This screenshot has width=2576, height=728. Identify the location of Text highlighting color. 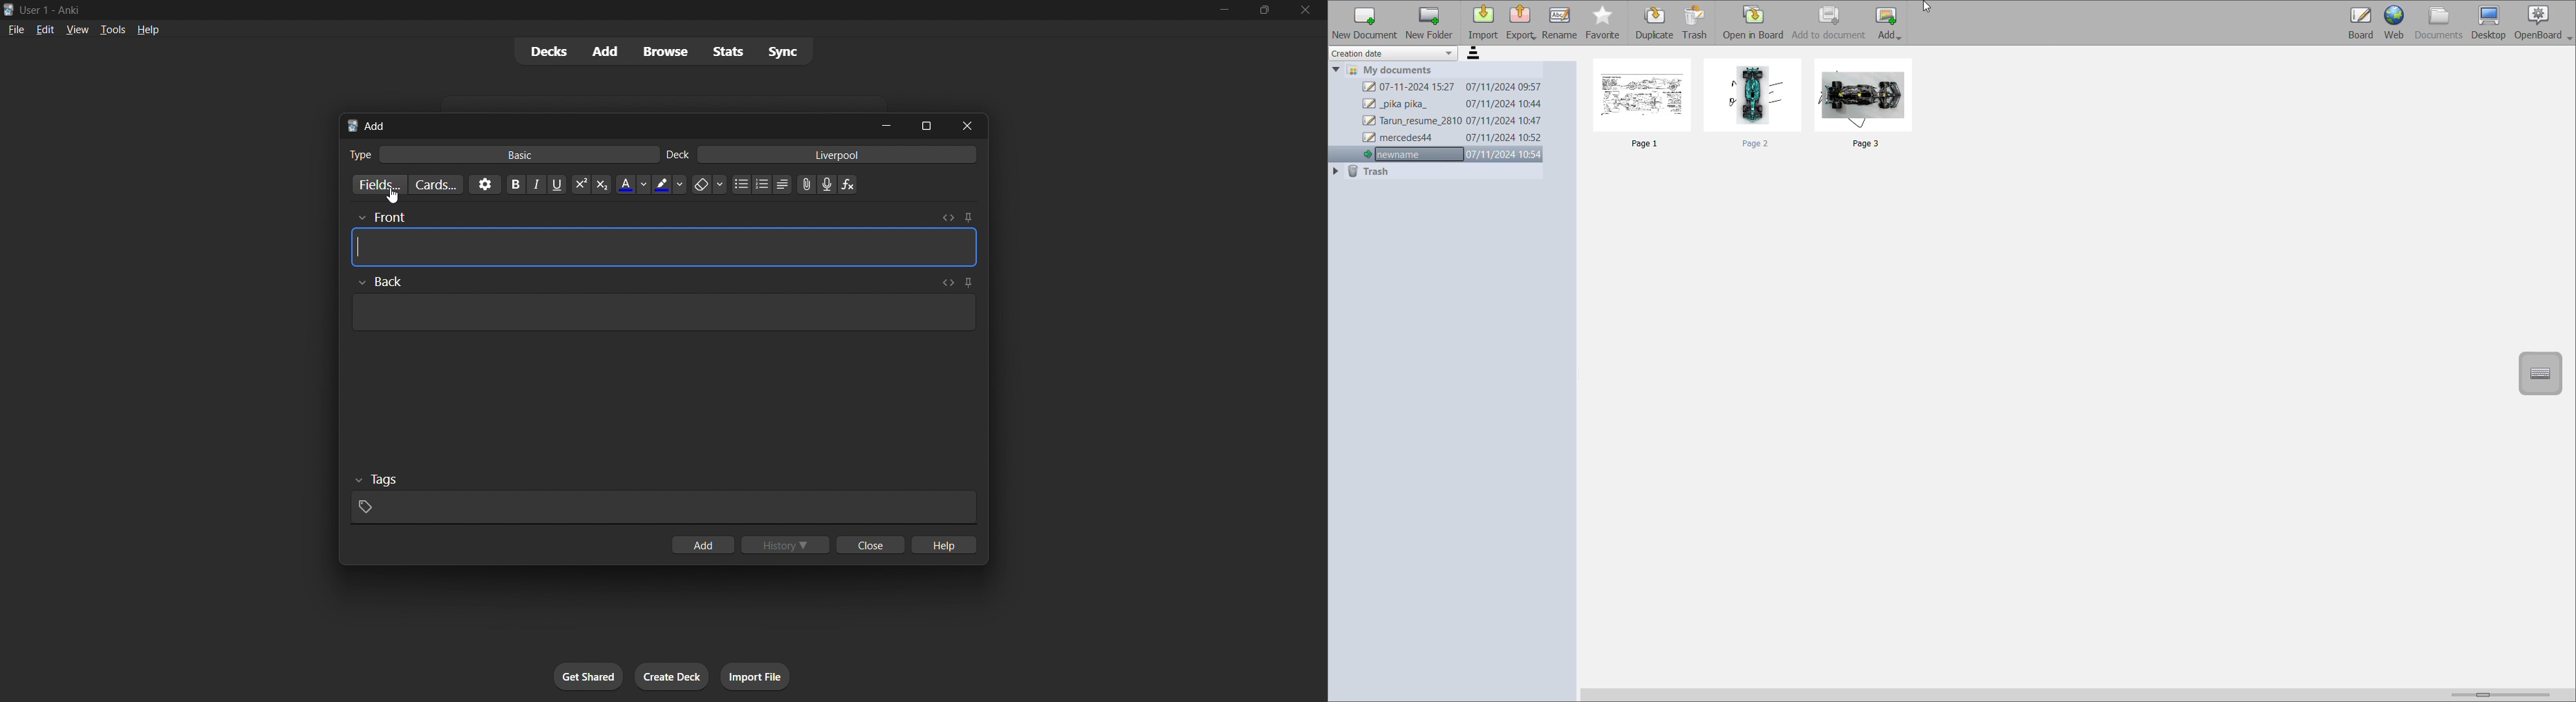
(669, 184).